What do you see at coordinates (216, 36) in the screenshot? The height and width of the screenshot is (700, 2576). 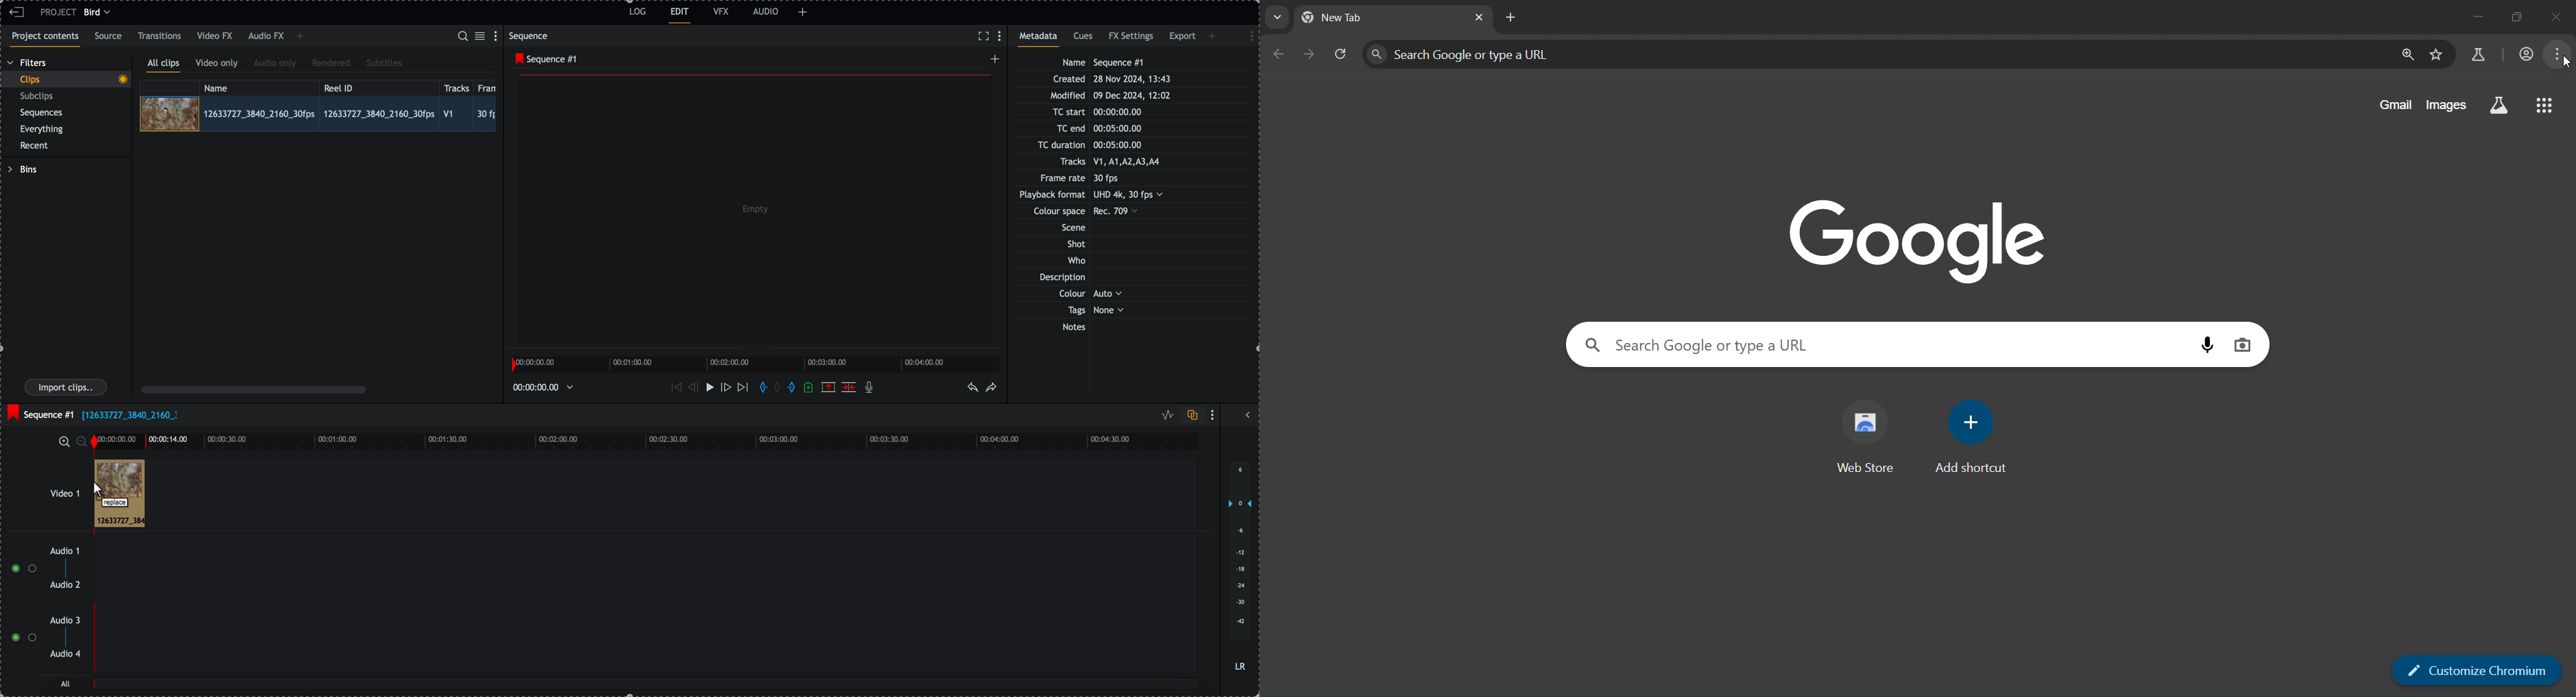 I see `video FX` at bounding box center [216, 36].